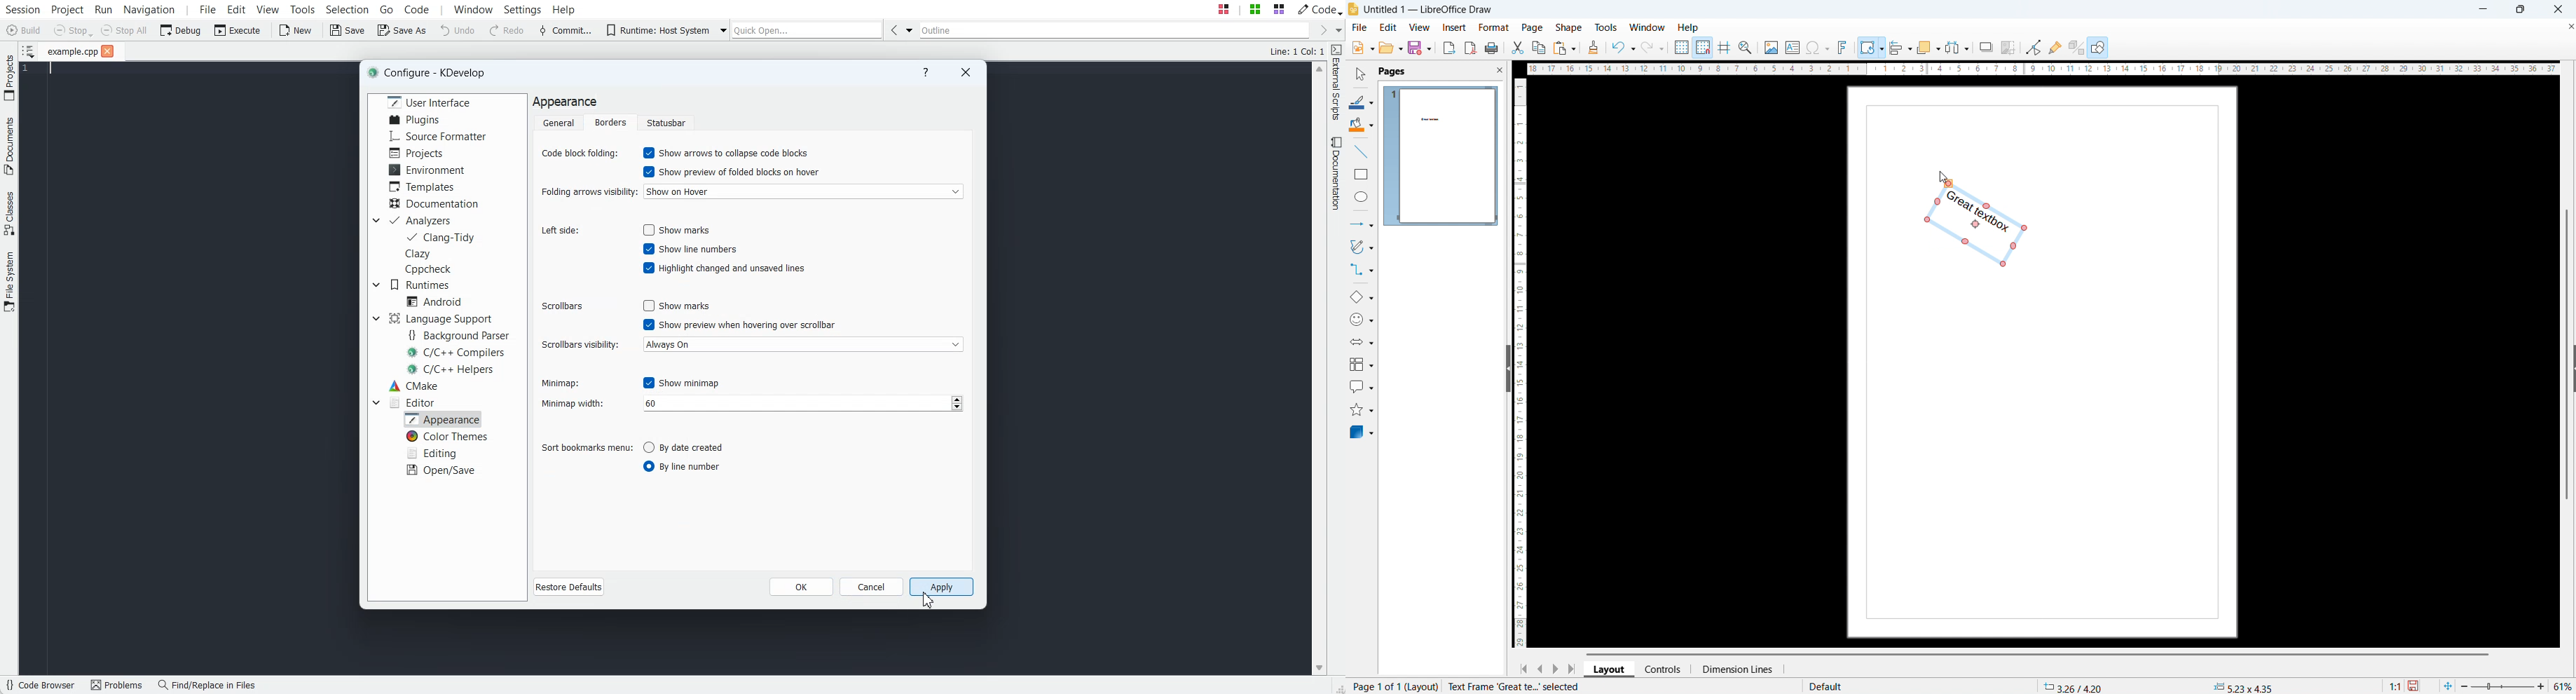 This screenshot has height=700, width=2576. What do you see at coordinates (442, 470) in the screenshot?
I see `Open/Save` at bounding box center [442, 470].